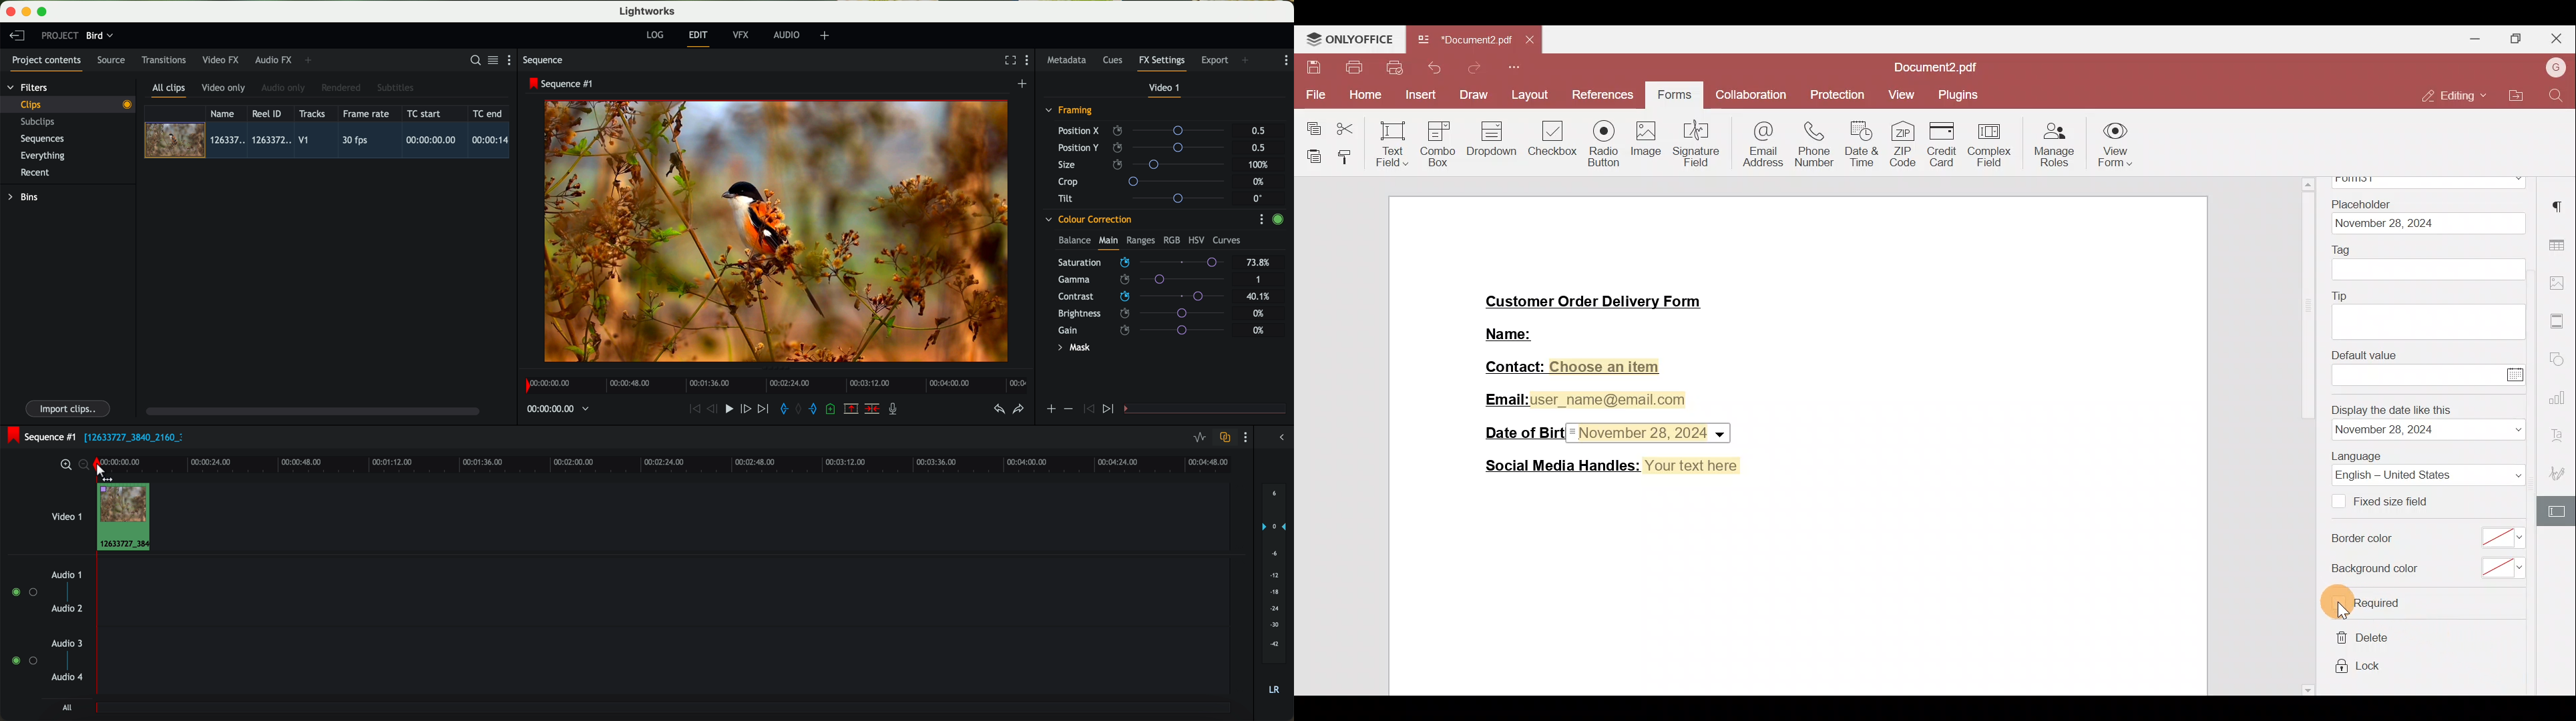 This screenshot has width=2576, height=728. Describe the element at coordinates (42, 139) in the screenshot. I see `sequences` at that location.